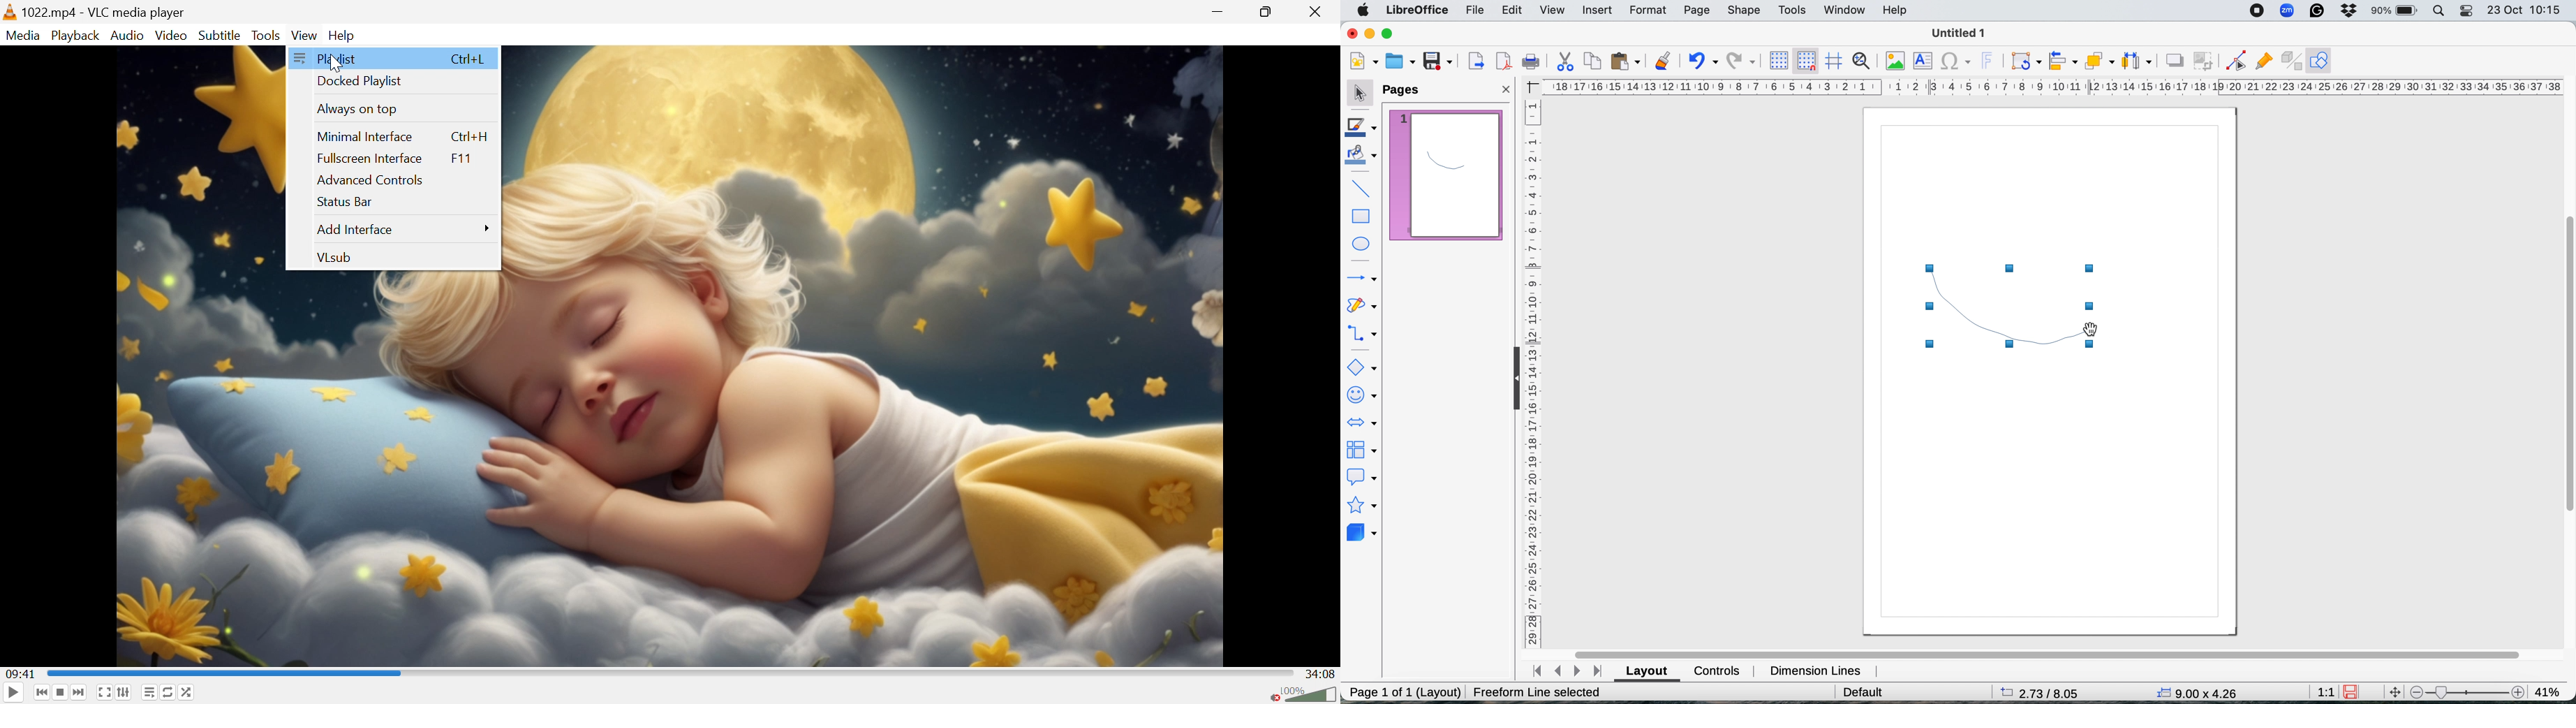  Describe the element at coordinates (1593, 61) in the screenshot. I see `copy` at that location.